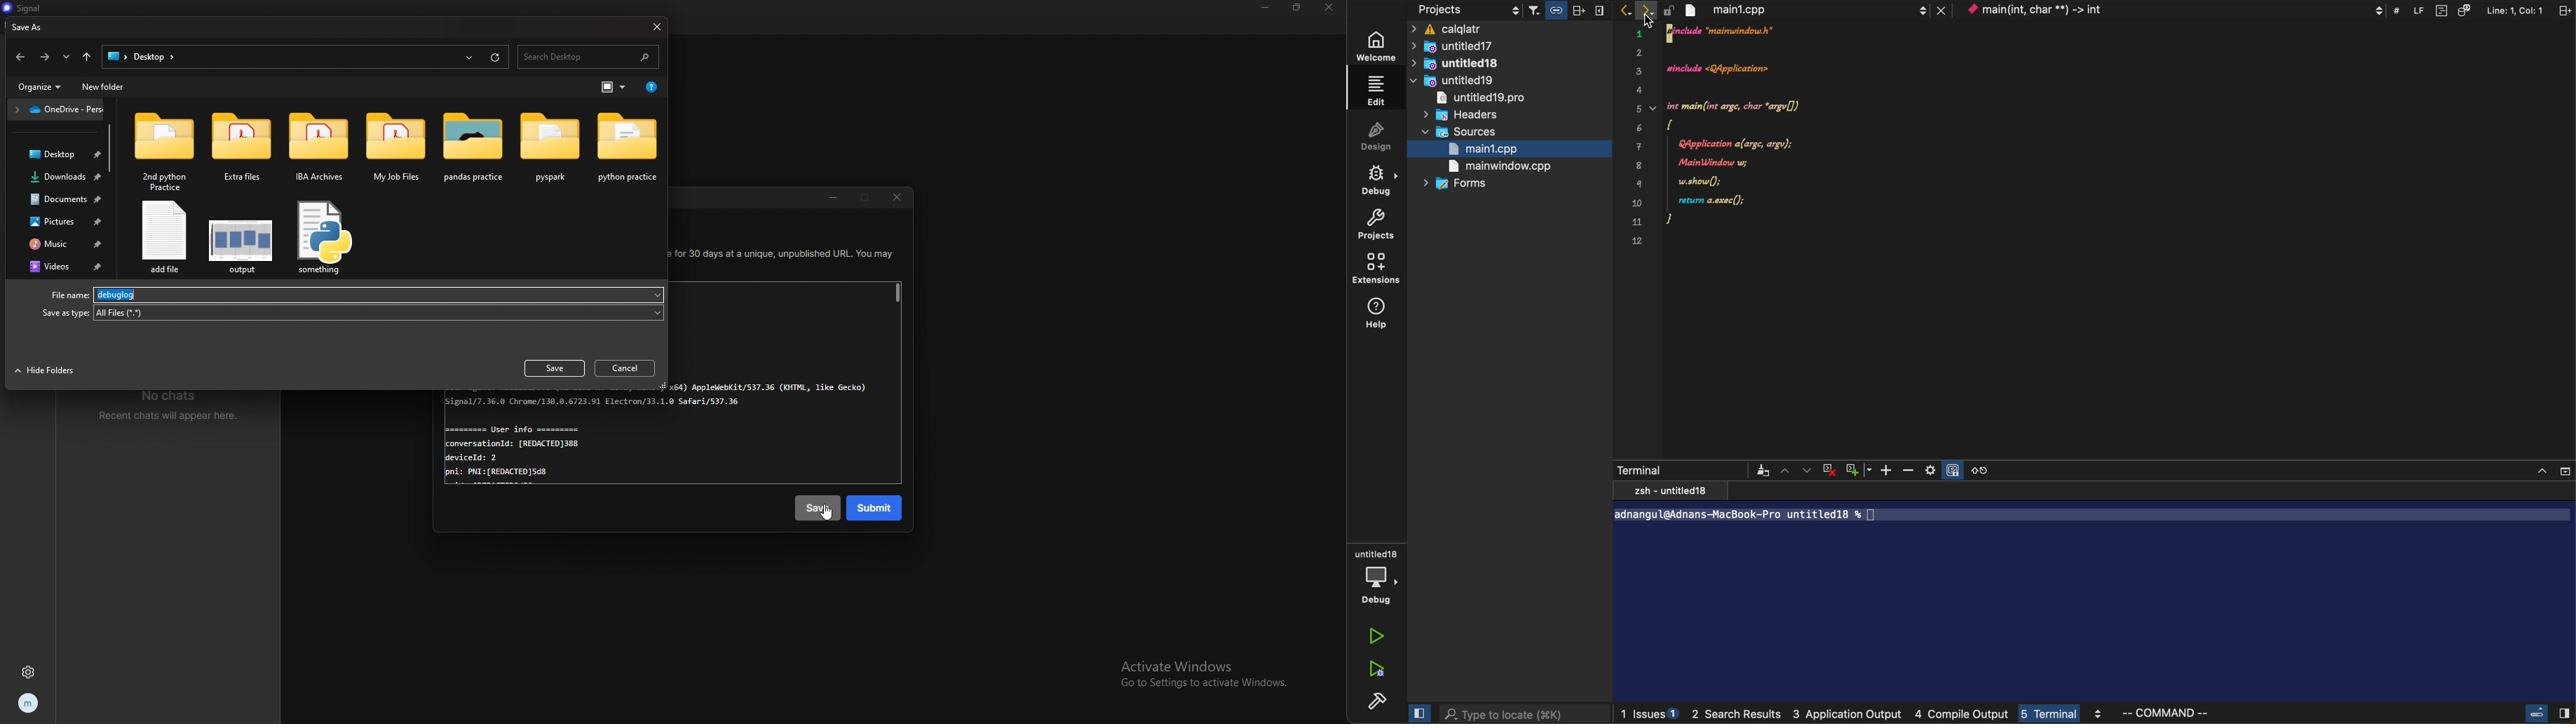 This screenshot has width=2576, height=728. What do you see at coordinates (1452, 185) in the screenshot?
I see `forms` at bounding box center [1452, 185].